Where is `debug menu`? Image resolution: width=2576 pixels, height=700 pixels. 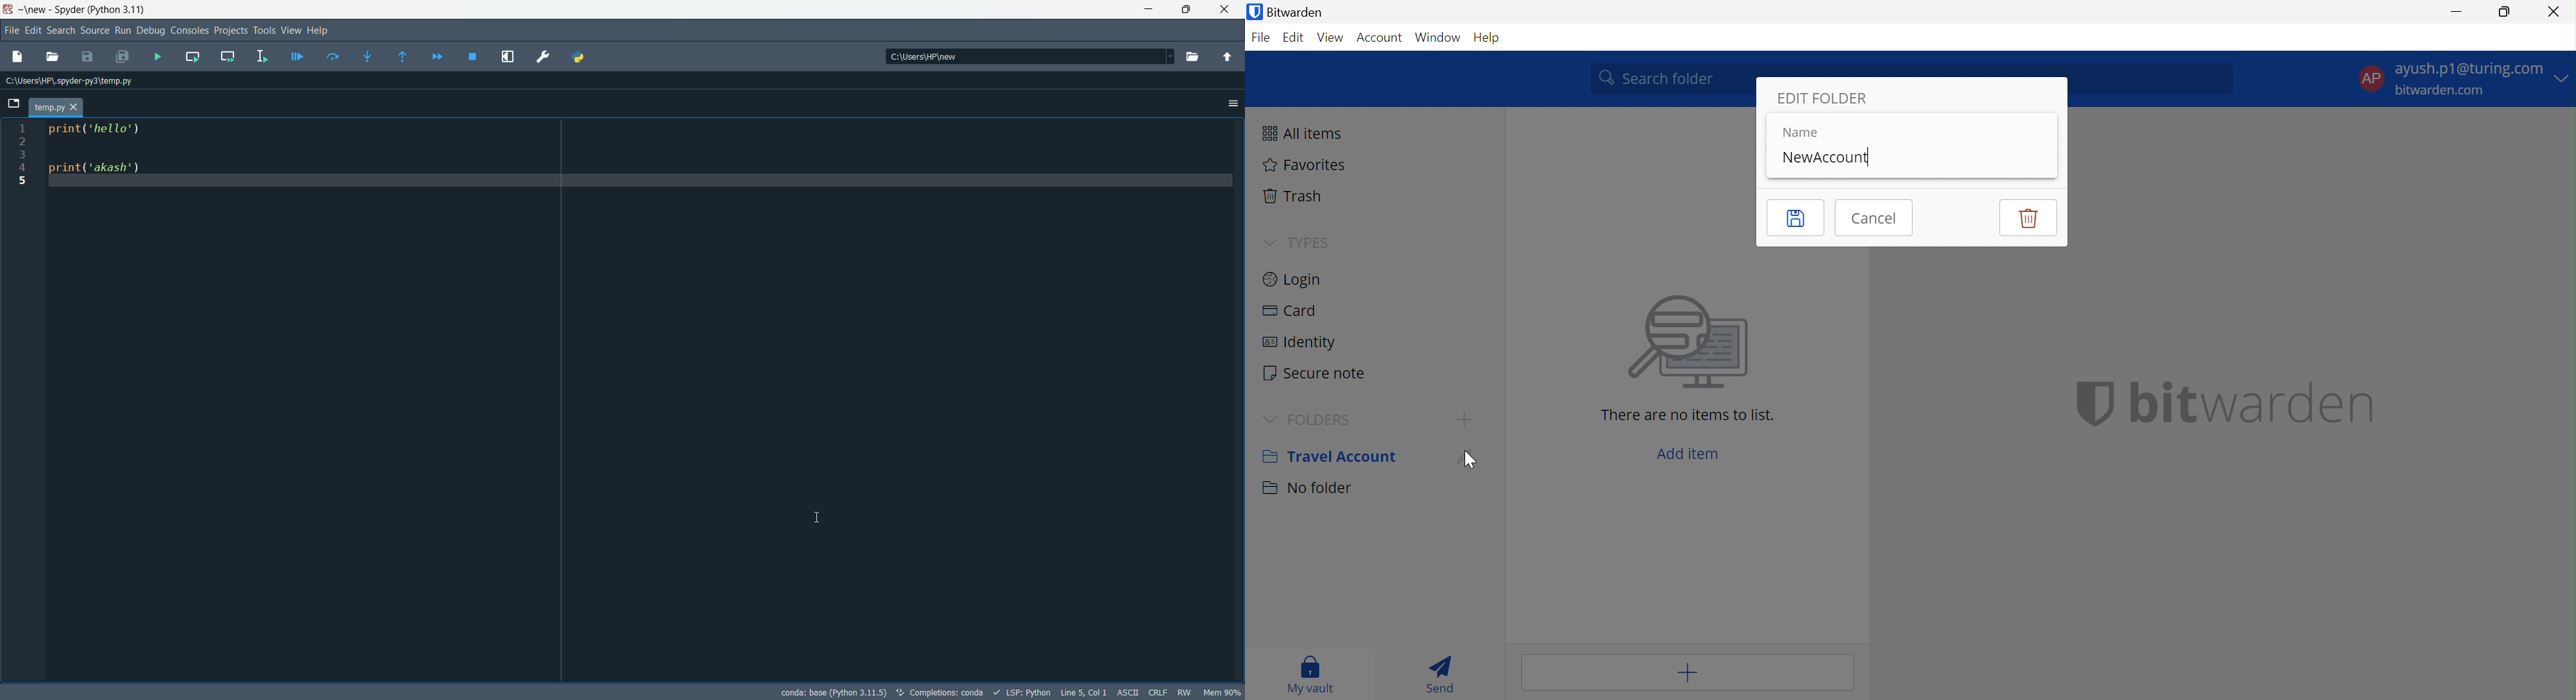 debug menu is located at coordinates (150, 30).